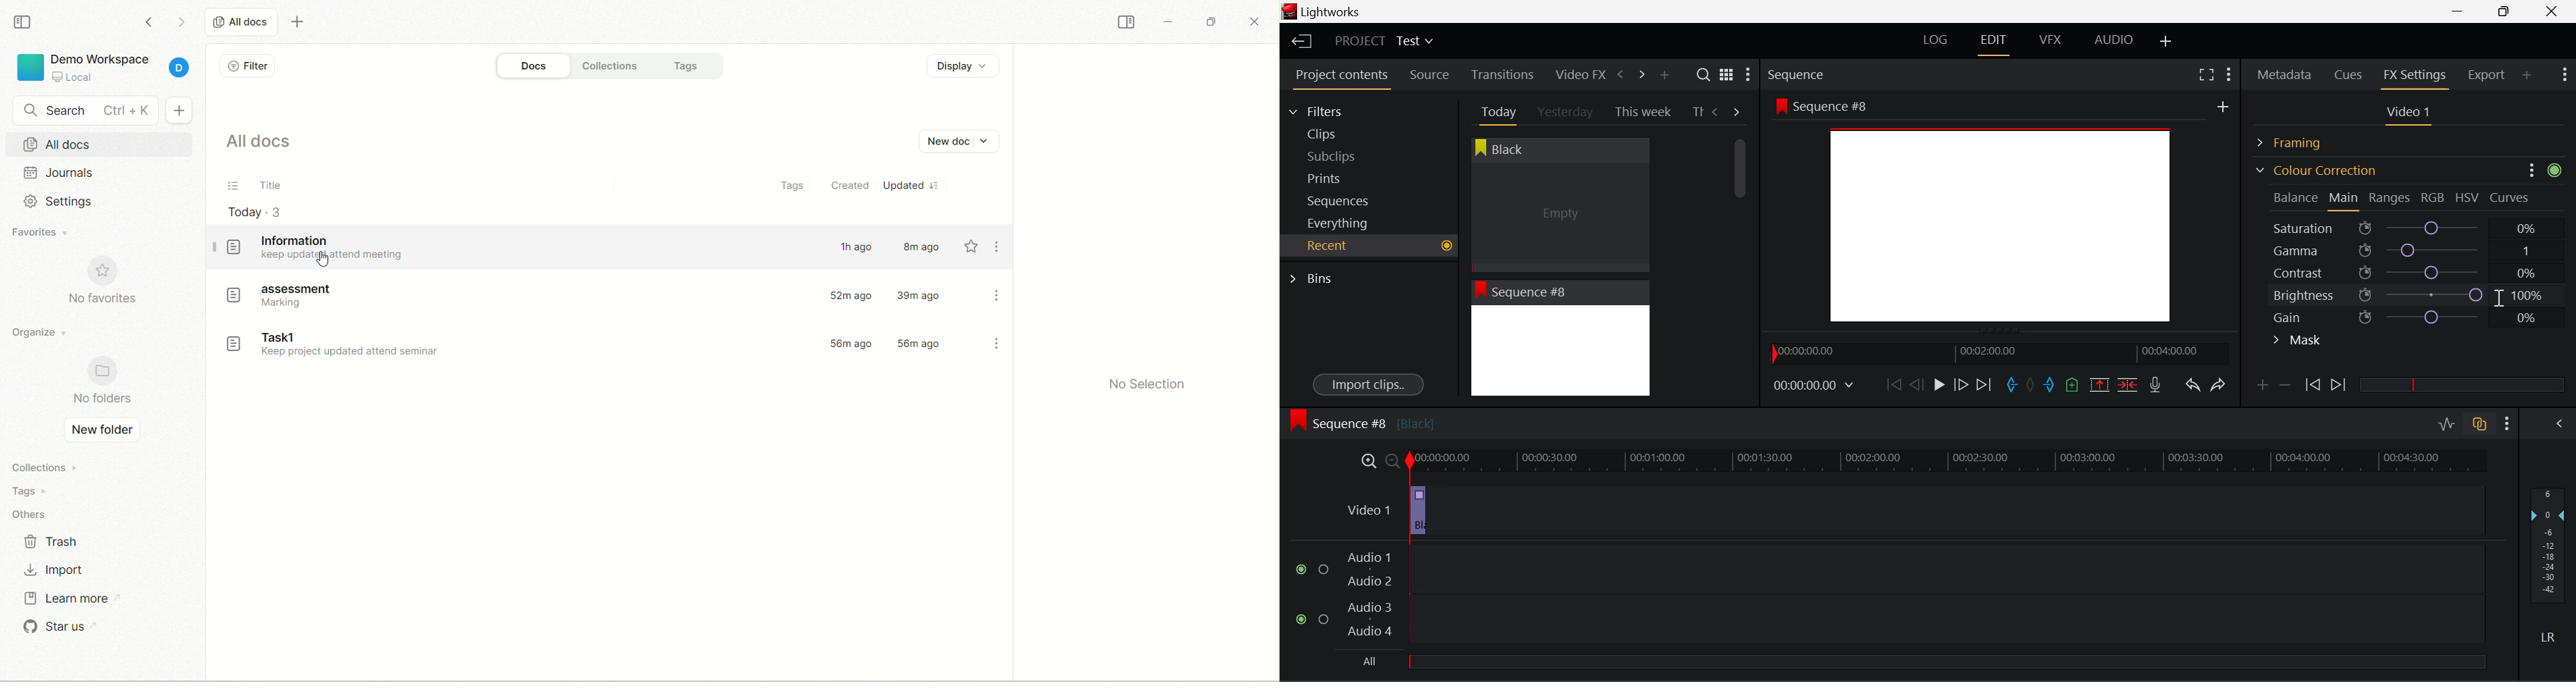 This screenshot has width=2576, height=700. Describe the element at coordinates (1369, 507) in the screenshot. I see `Video 1` at that location.